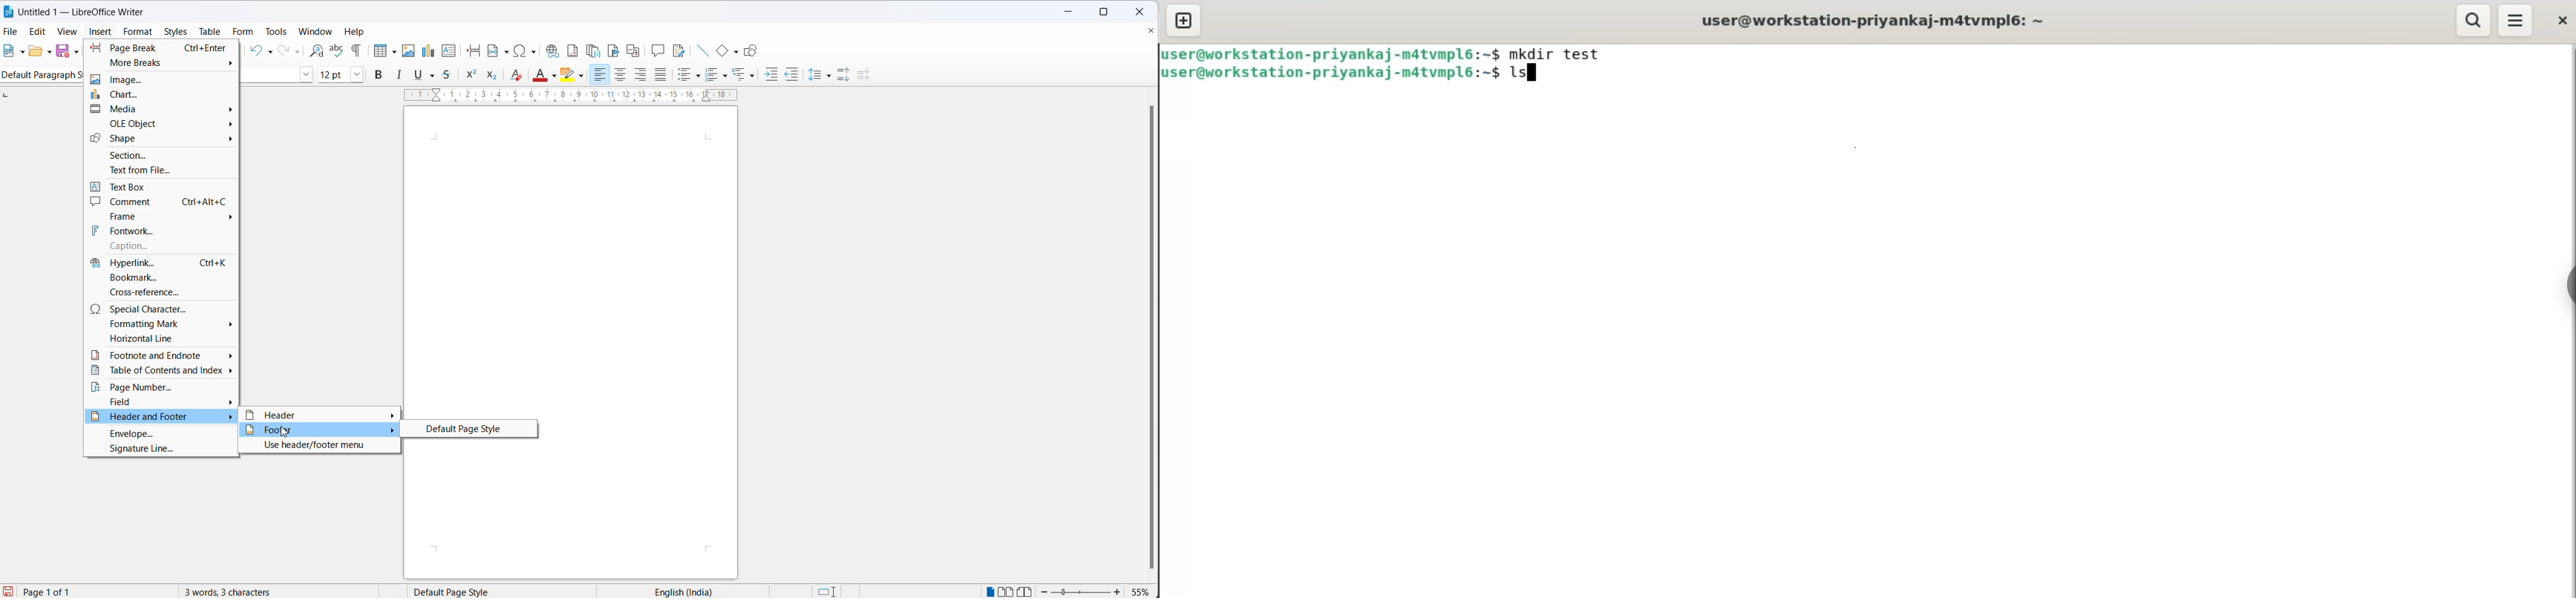 This screenshot has width=2576, height=616. What do you see at coordinates (569, 74) in the screenshot?
I see `character highlighting icon` at bounding box center [569, 74].